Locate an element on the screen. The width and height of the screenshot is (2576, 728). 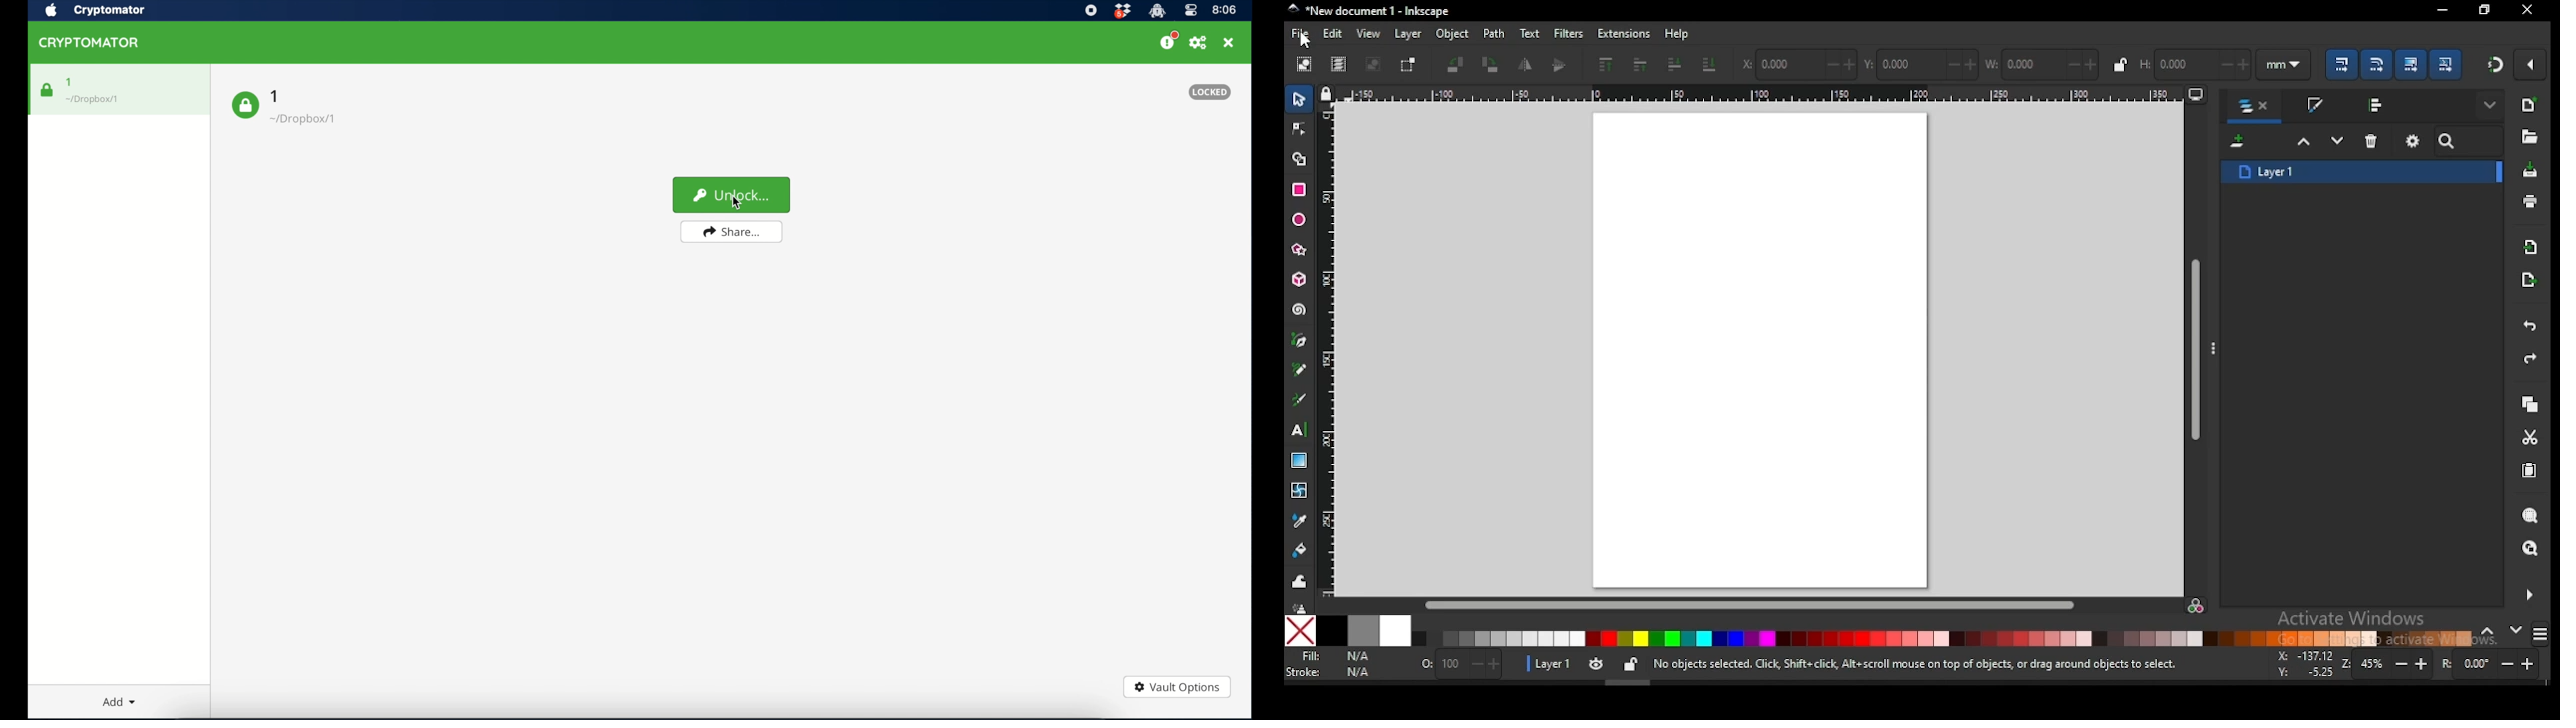
object rotate 90 CCW is located at coordinates (1459, 65).